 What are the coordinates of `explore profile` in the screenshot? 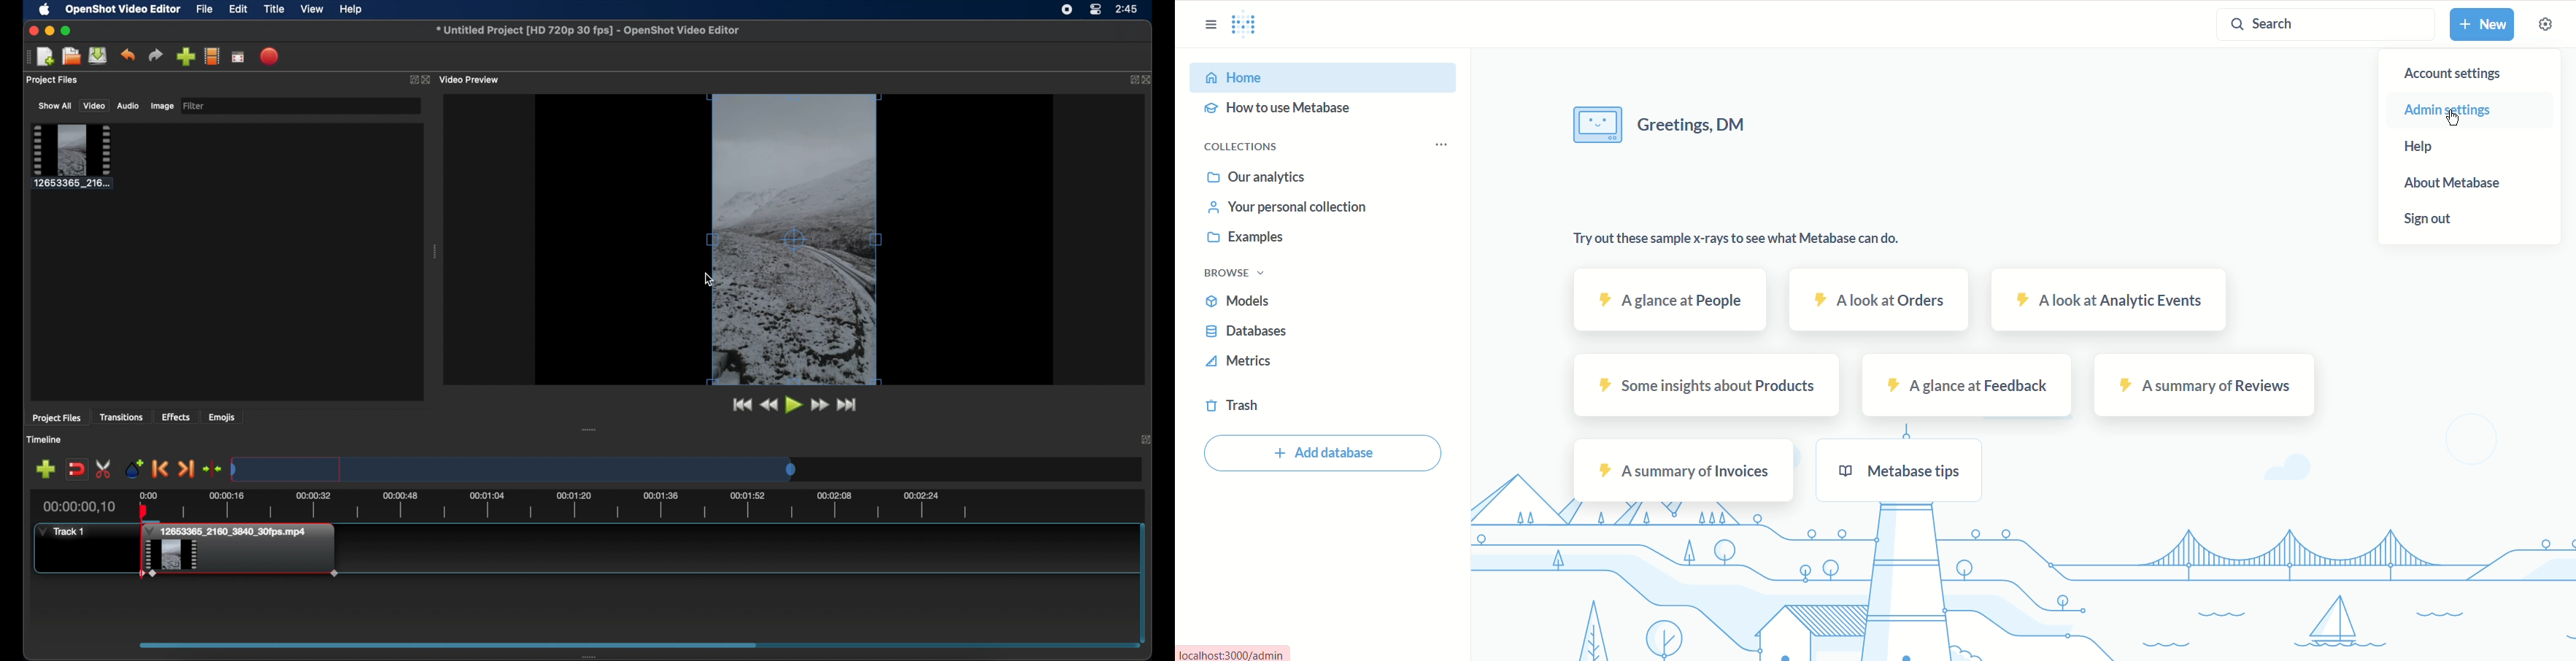 It's located at (212, 56).